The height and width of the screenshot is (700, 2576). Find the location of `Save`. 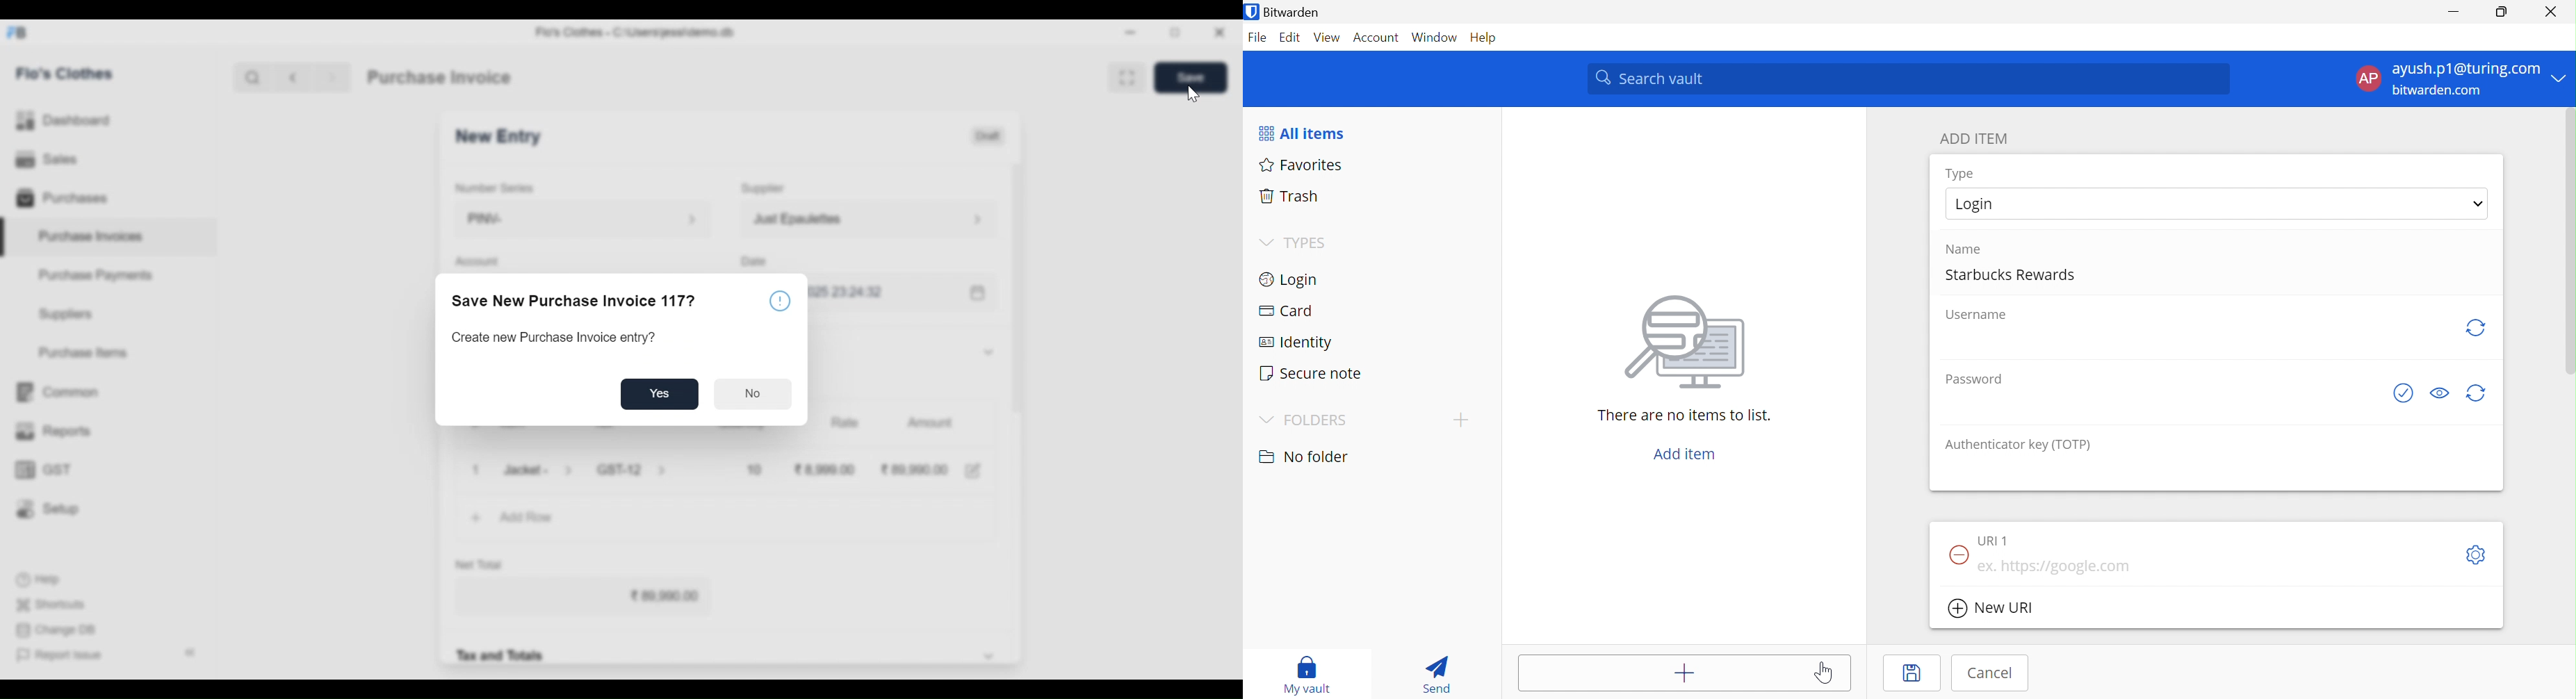

Save is located at coordinates (1916, 674).